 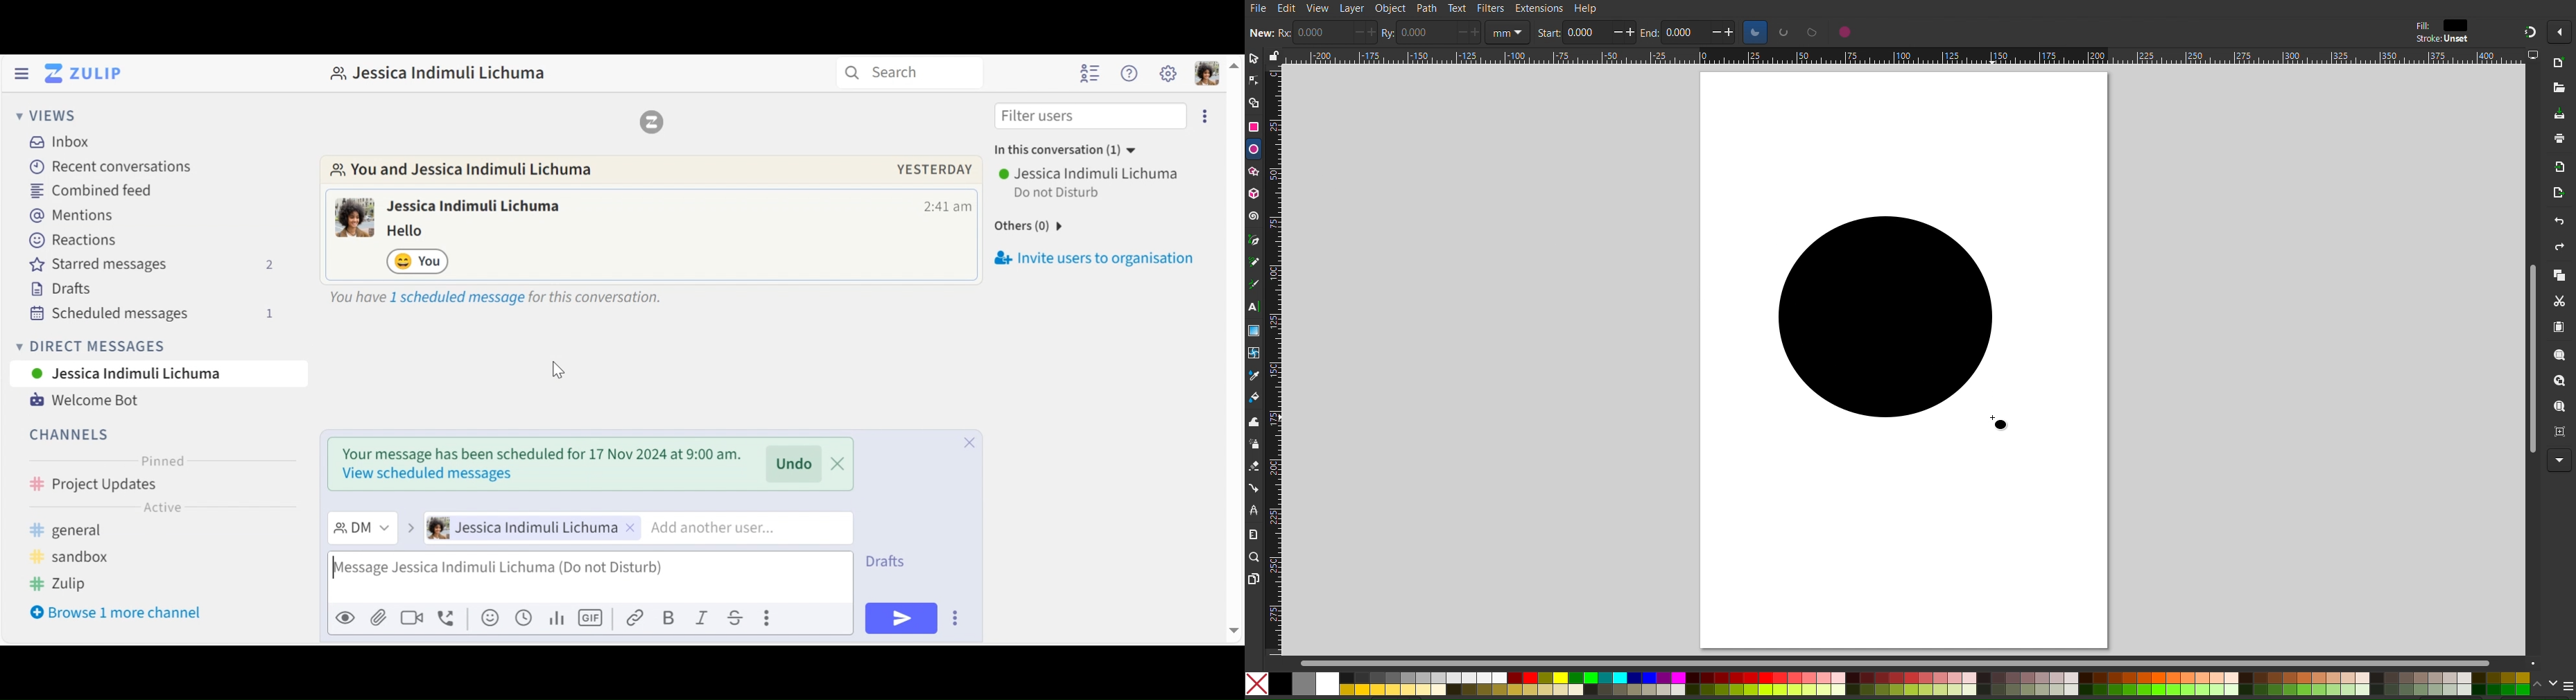 I want to click on Undo, so click(x=796, y=464).